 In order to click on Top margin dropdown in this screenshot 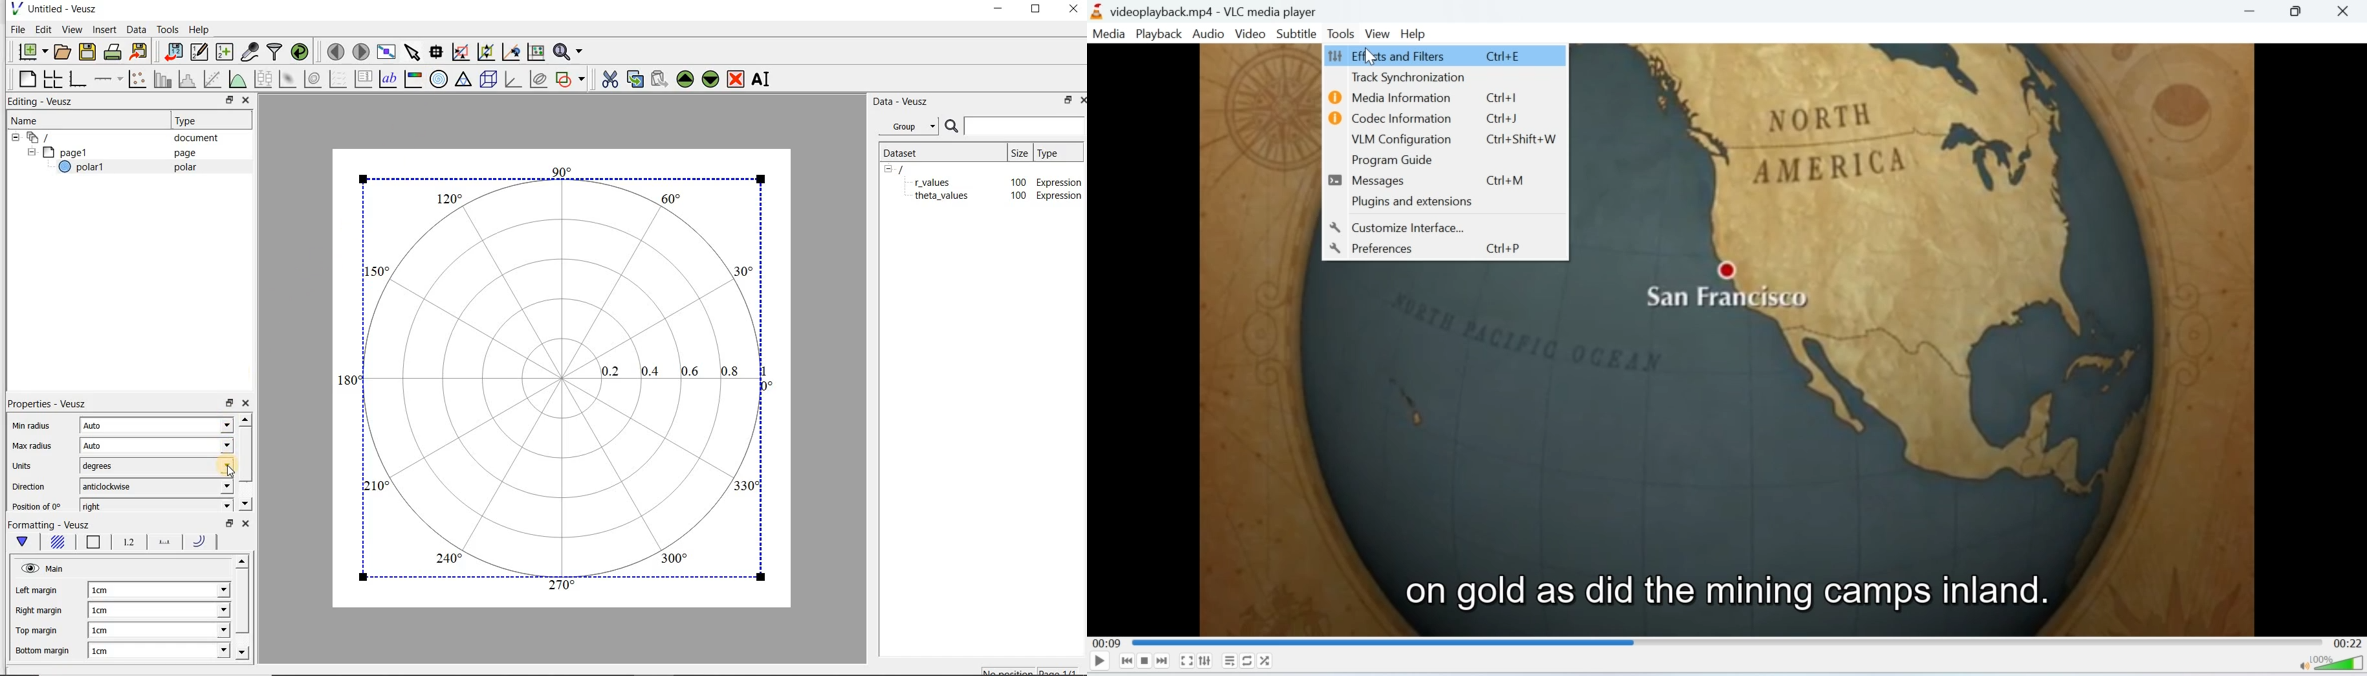, I will do `click(209, 631)`.